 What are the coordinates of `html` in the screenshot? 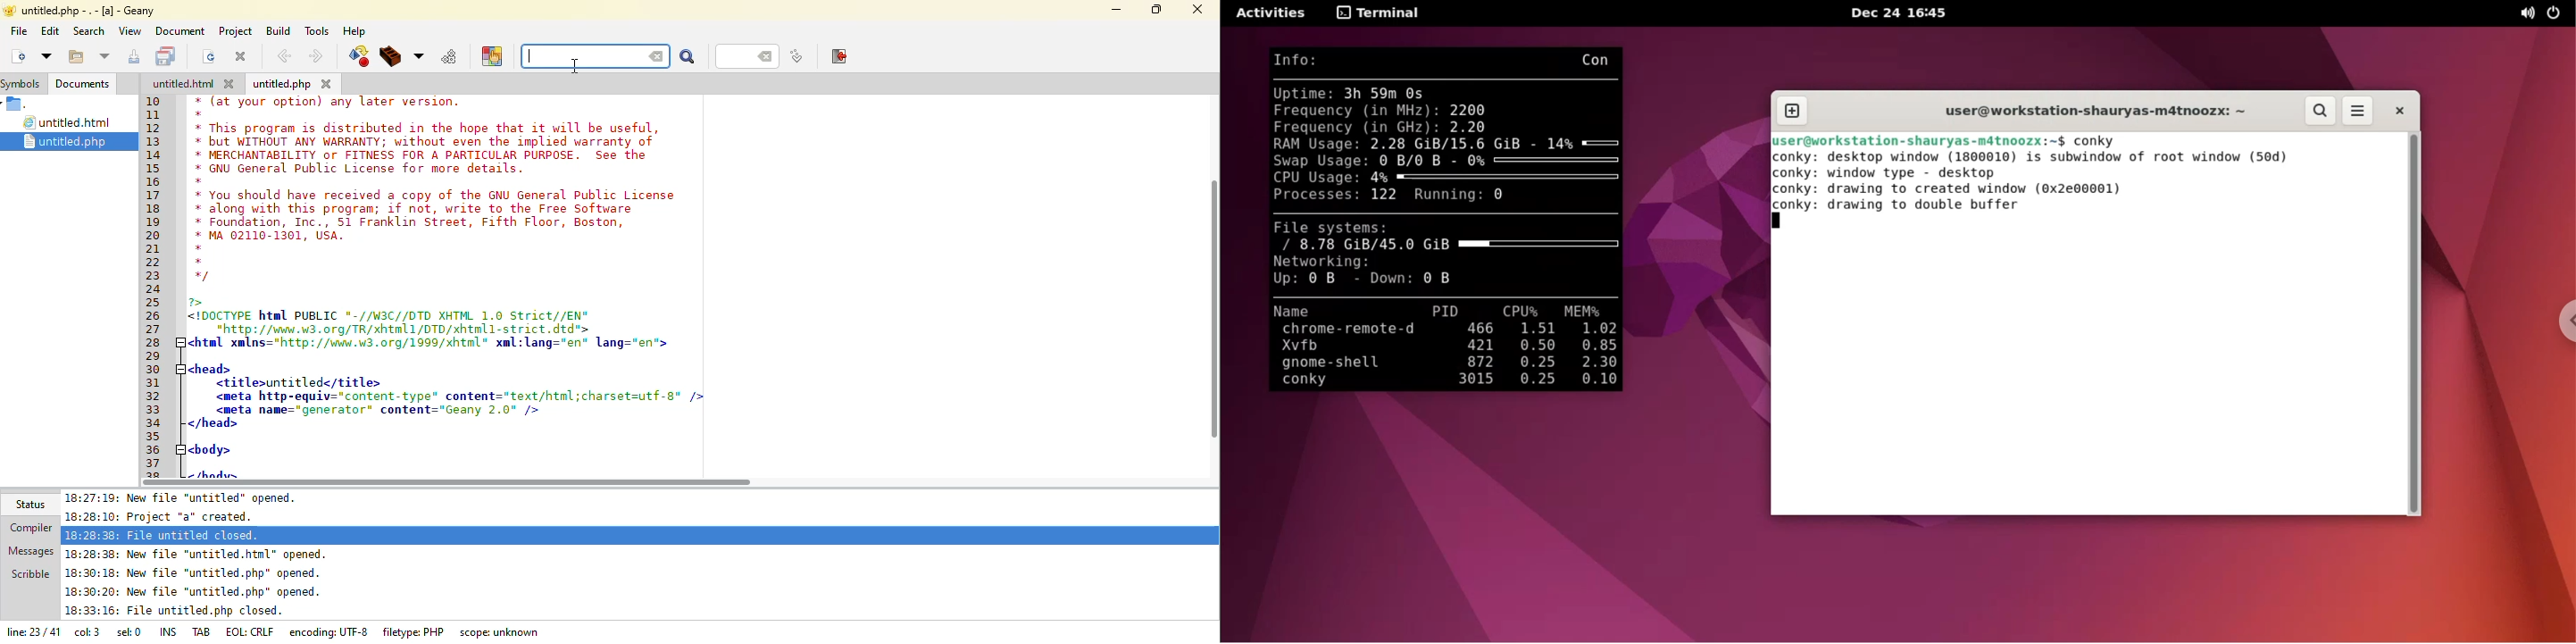 It's located at (183, 84).